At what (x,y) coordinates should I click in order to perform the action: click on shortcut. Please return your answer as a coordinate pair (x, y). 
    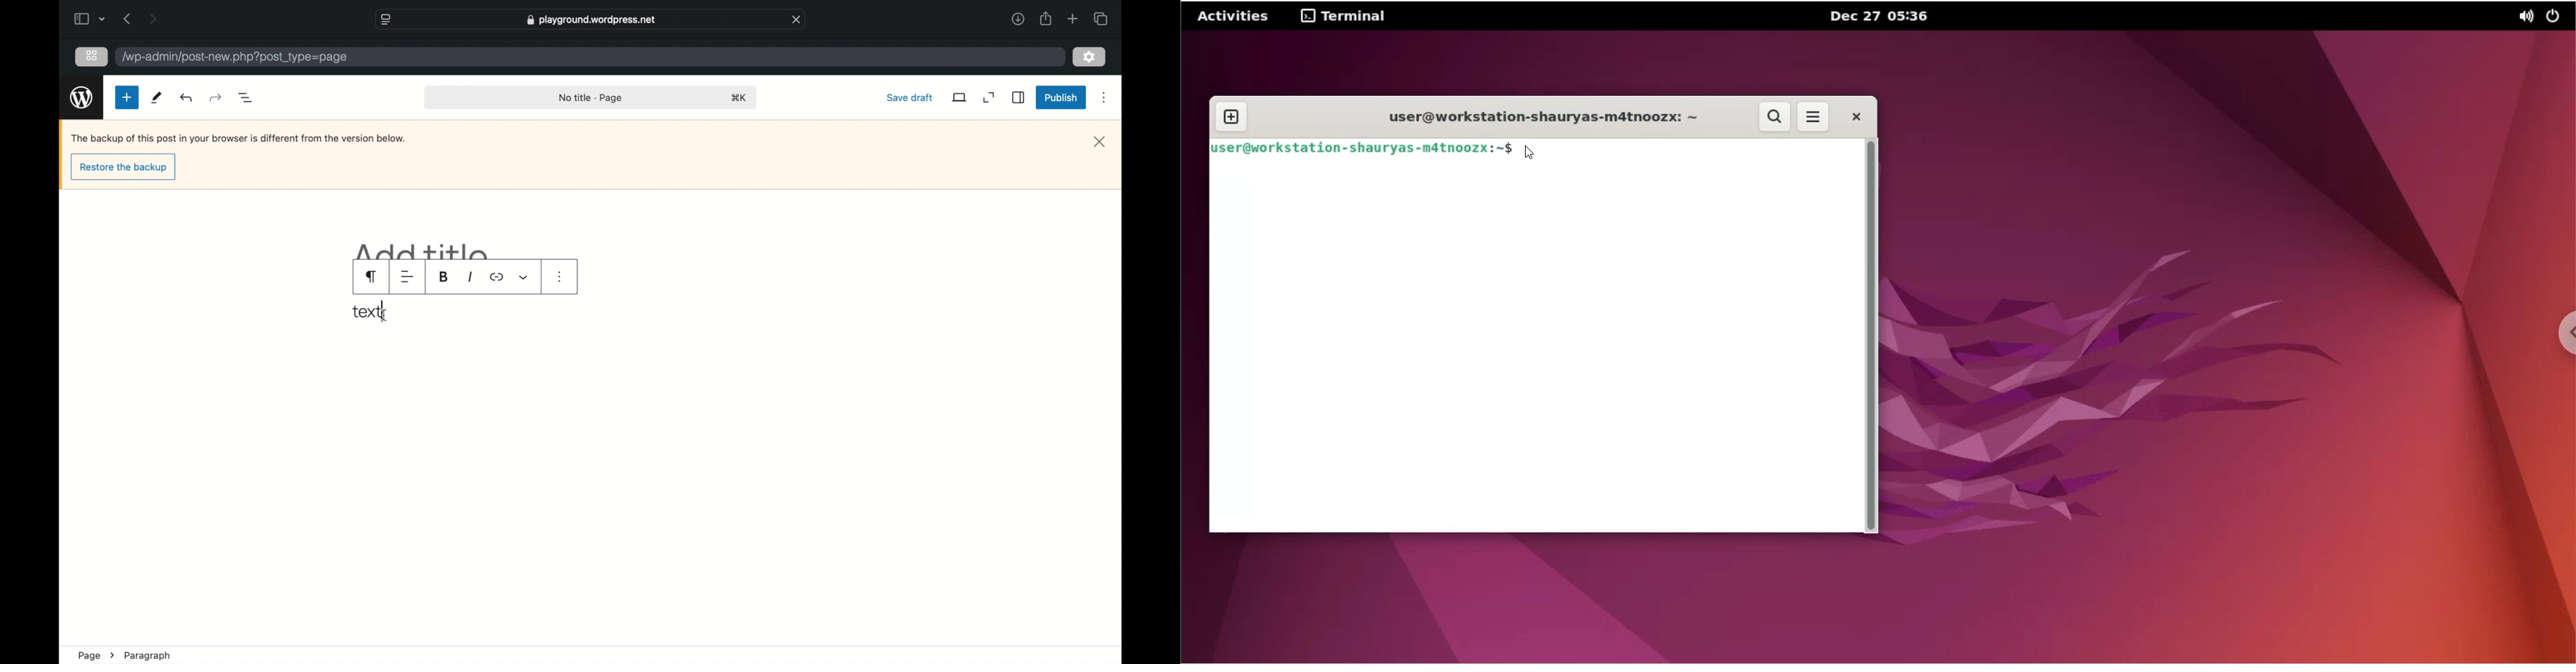
    Looking at the image, I should click on (739, 98).